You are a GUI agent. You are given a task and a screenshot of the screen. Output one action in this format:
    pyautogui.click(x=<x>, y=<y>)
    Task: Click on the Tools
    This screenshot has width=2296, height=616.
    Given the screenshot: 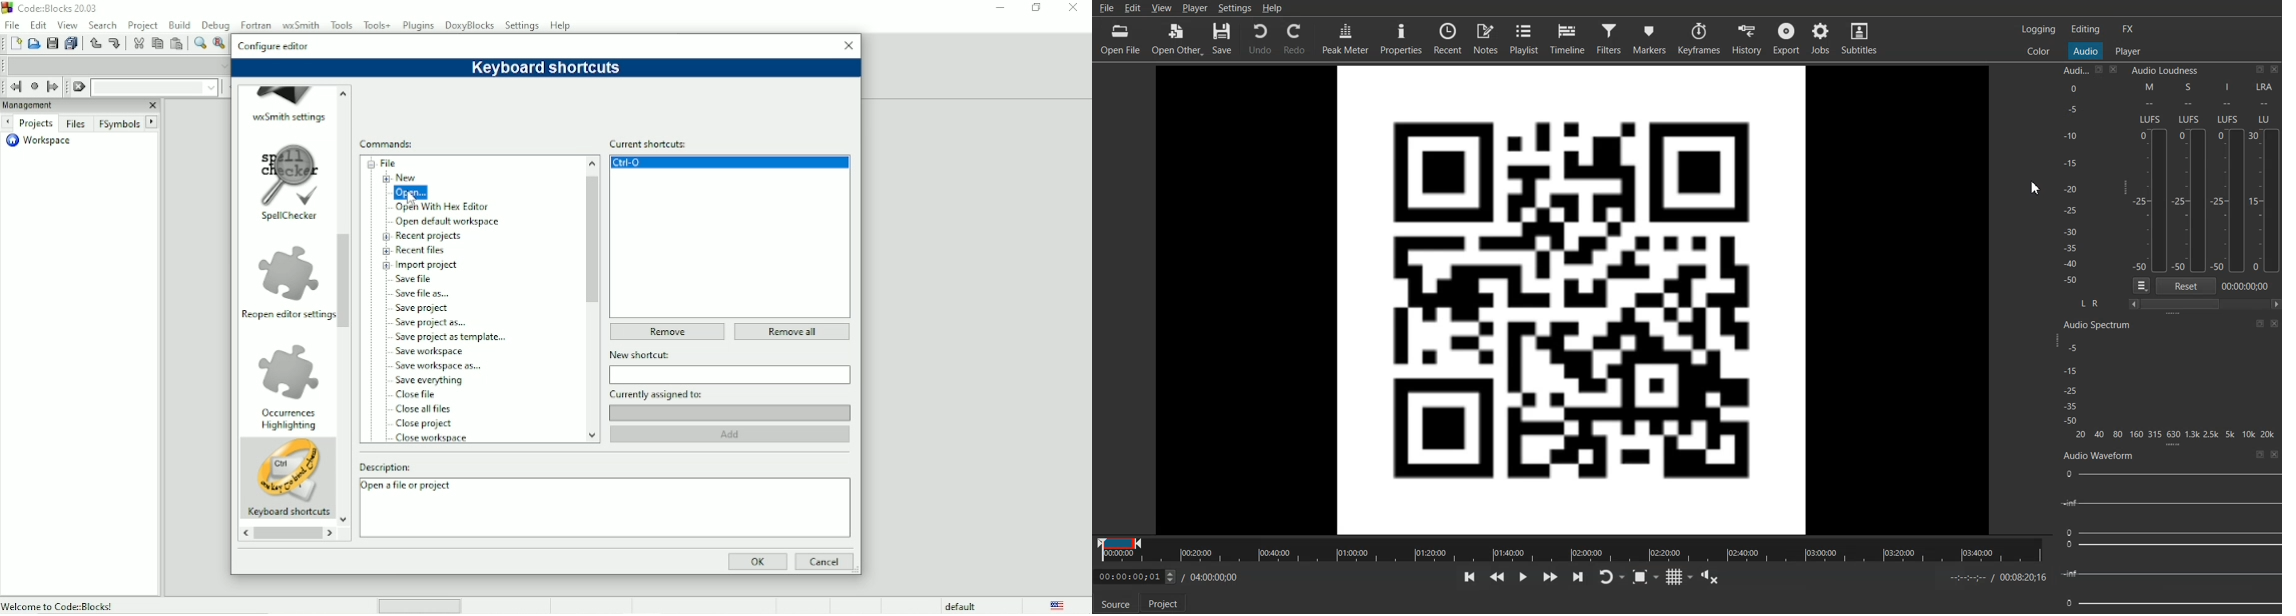 What is the action you would take?
    pyautogui.click(x=341, y=24)
    